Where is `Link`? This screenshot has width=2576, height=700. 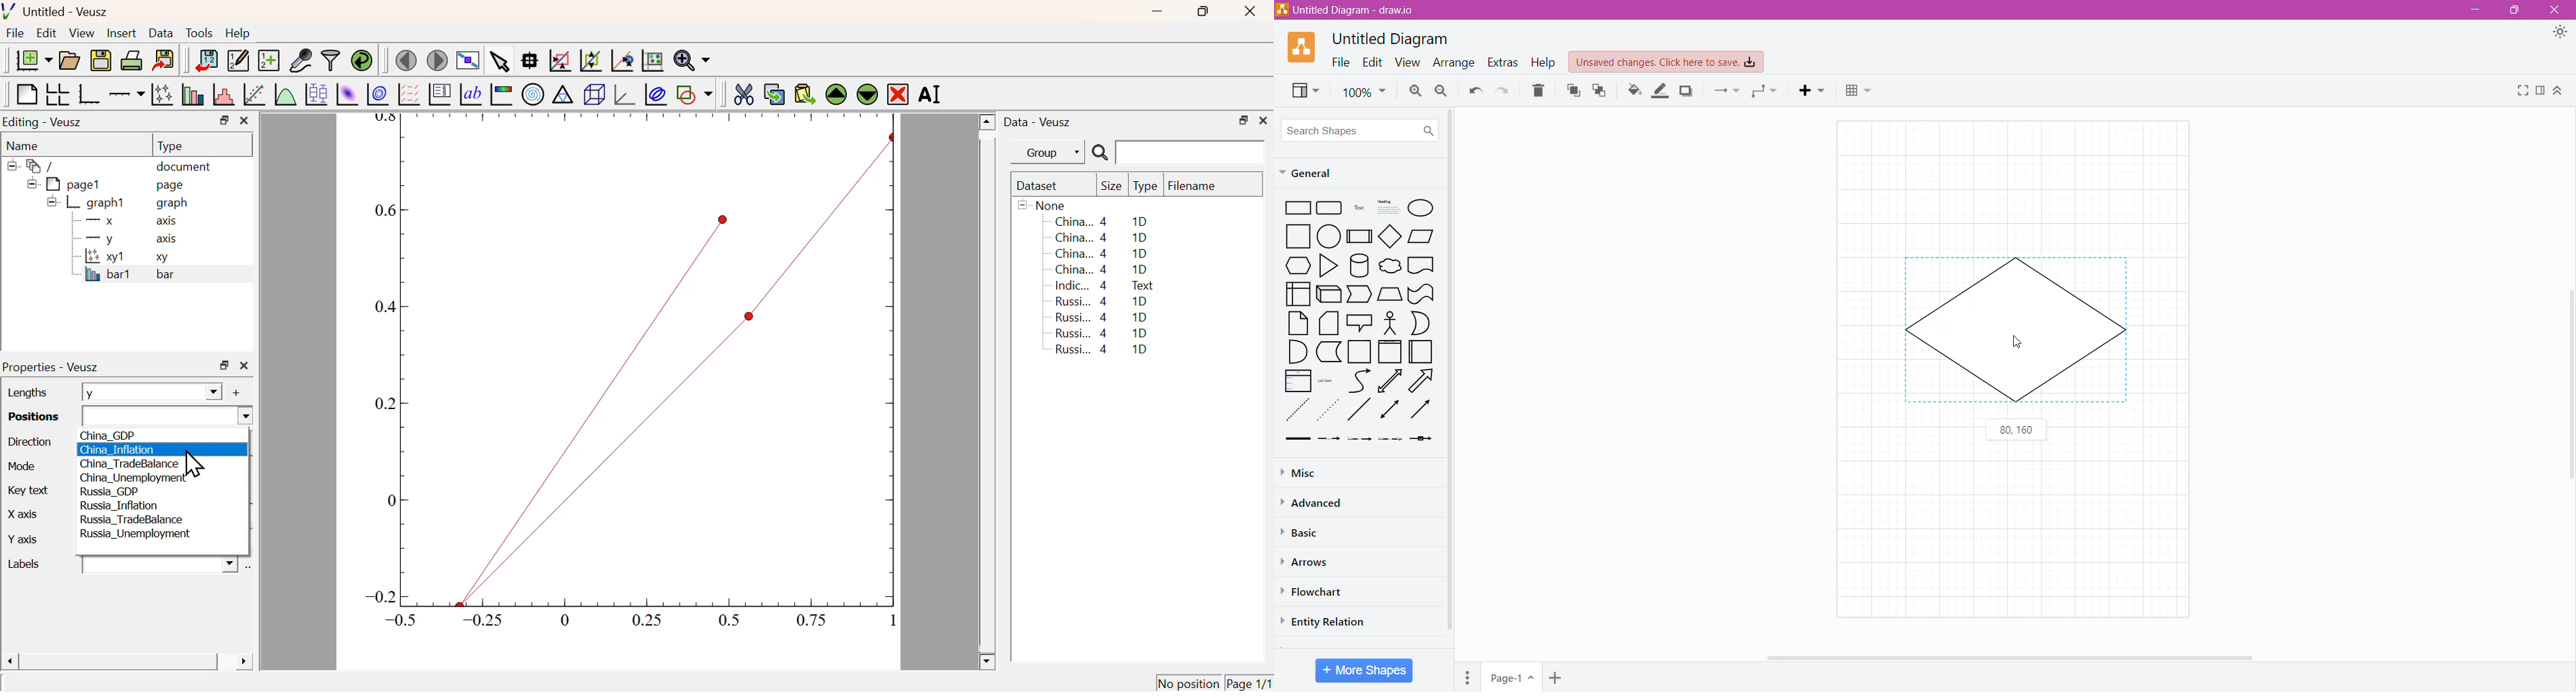 Link is located at coordinates (1297, 440).